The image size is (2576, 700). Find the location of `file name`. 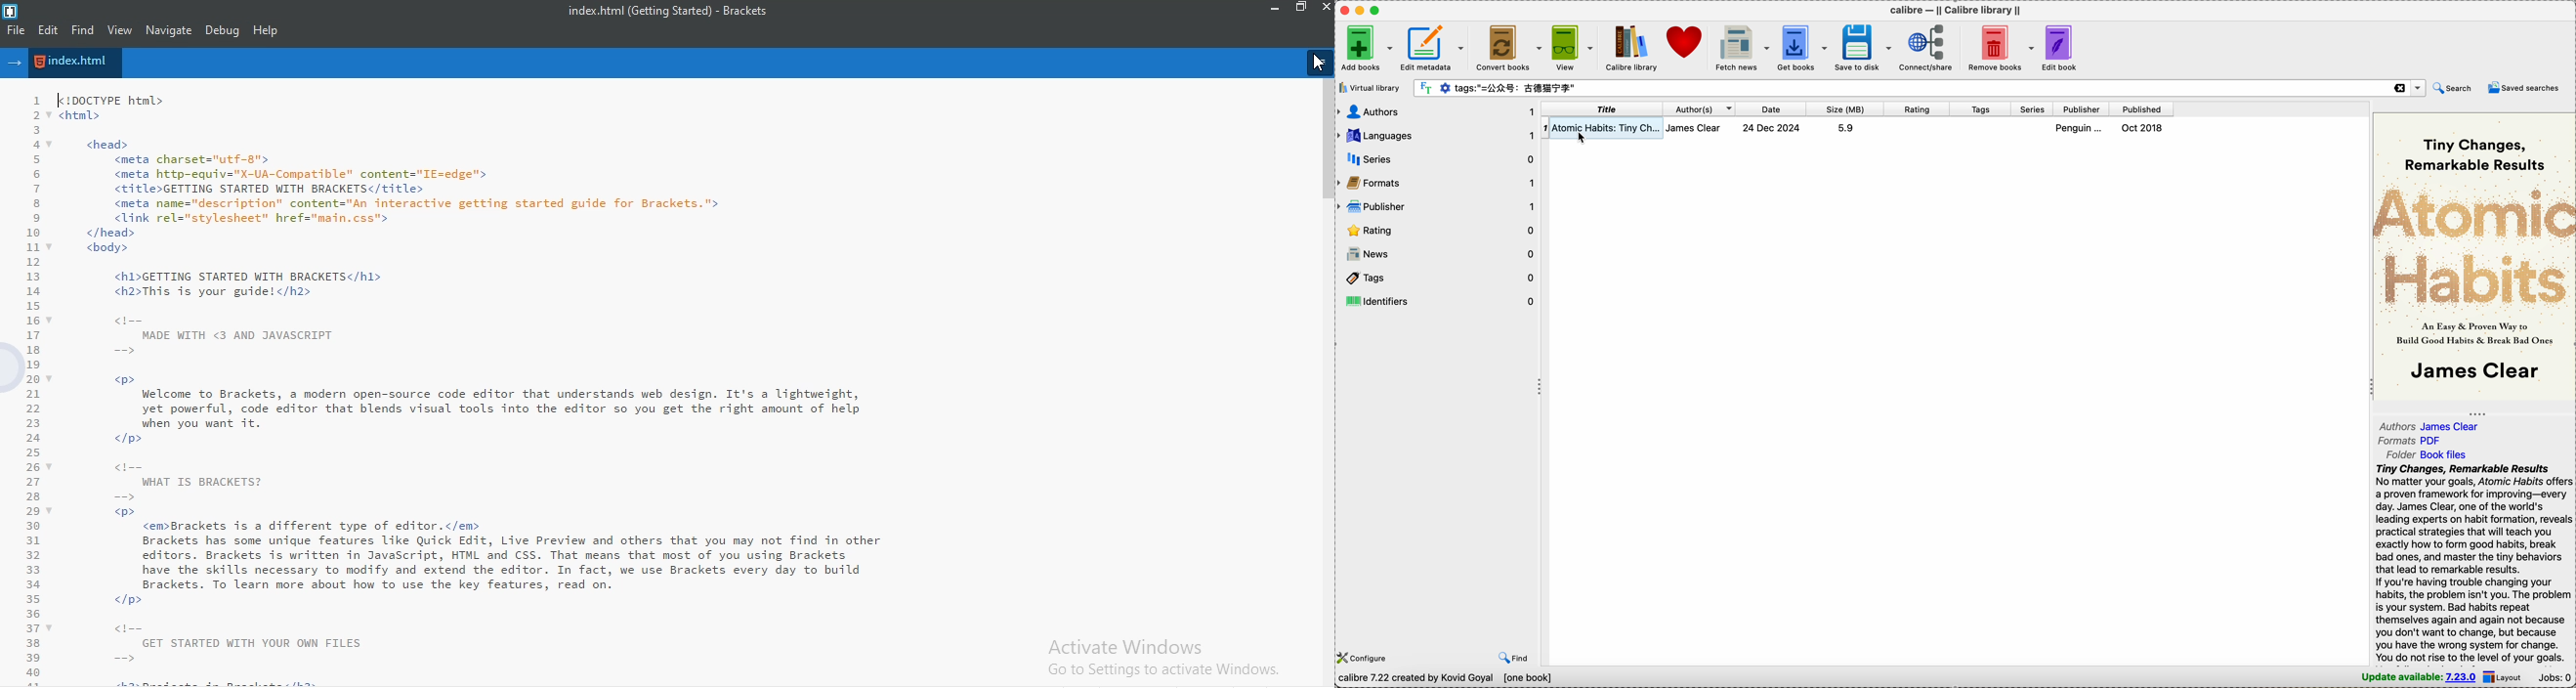

file name is located at coordinates (75, 62).